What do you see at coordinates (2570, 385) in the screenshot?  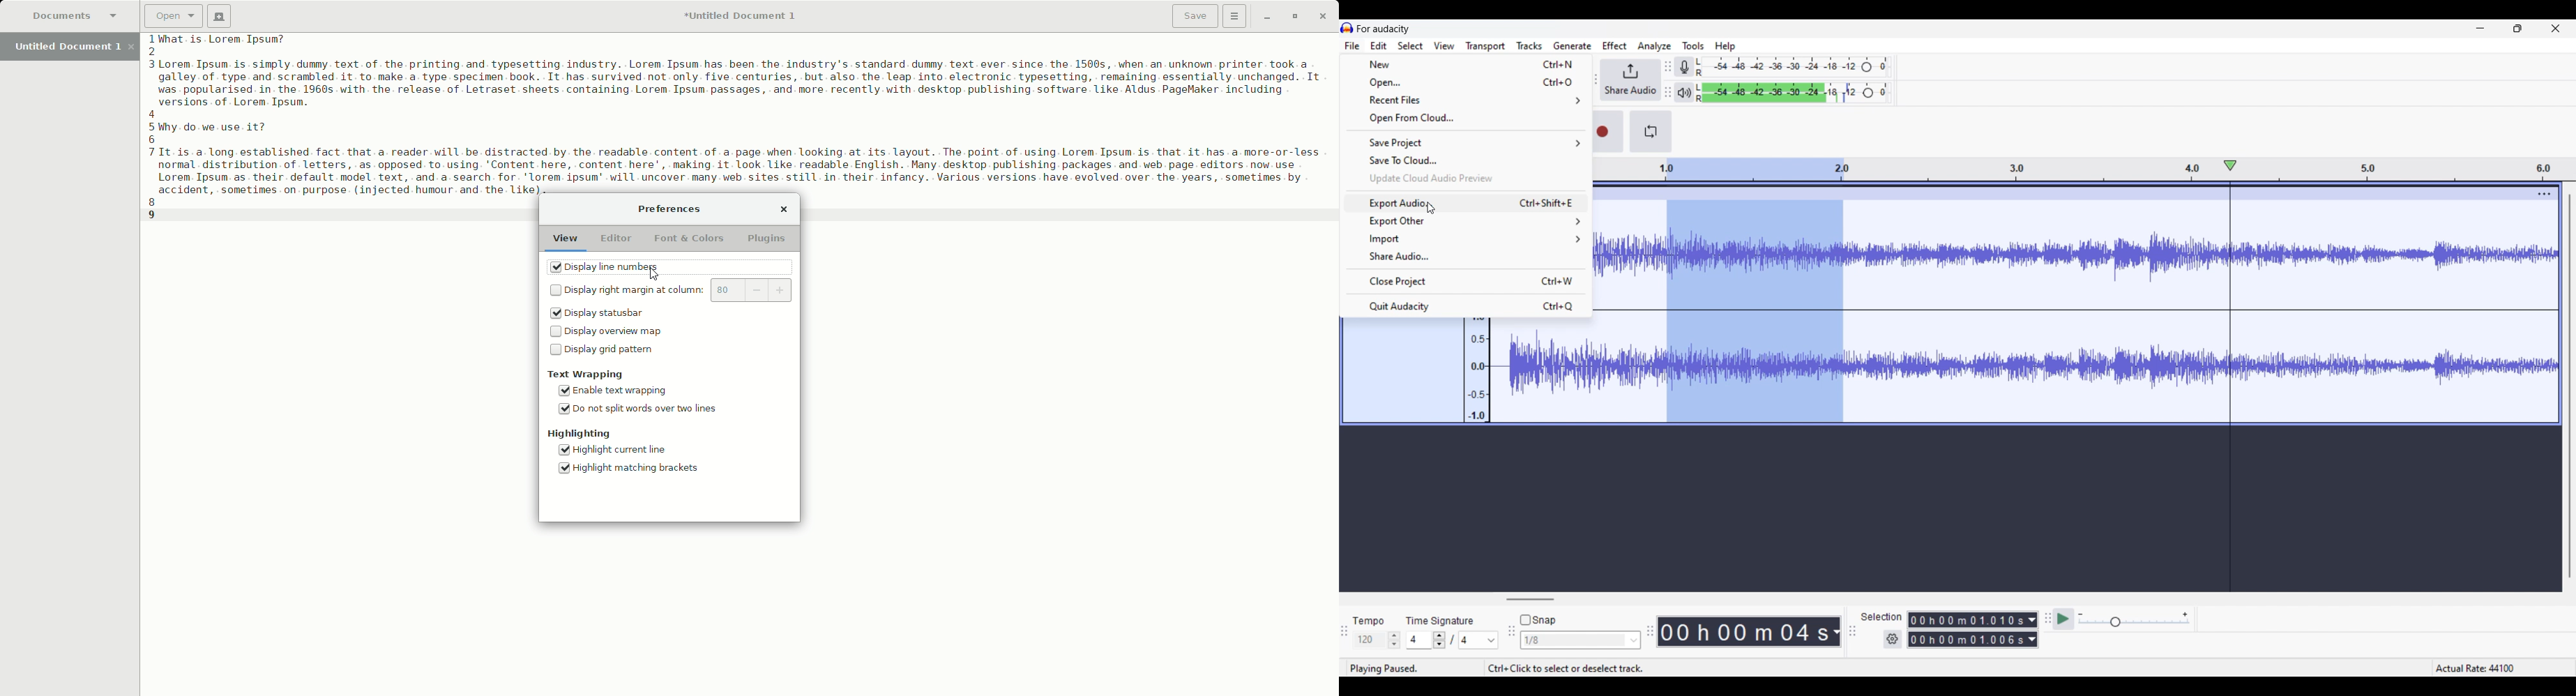 I see `Vertical slide bar` at bounding box center [2570, 385].